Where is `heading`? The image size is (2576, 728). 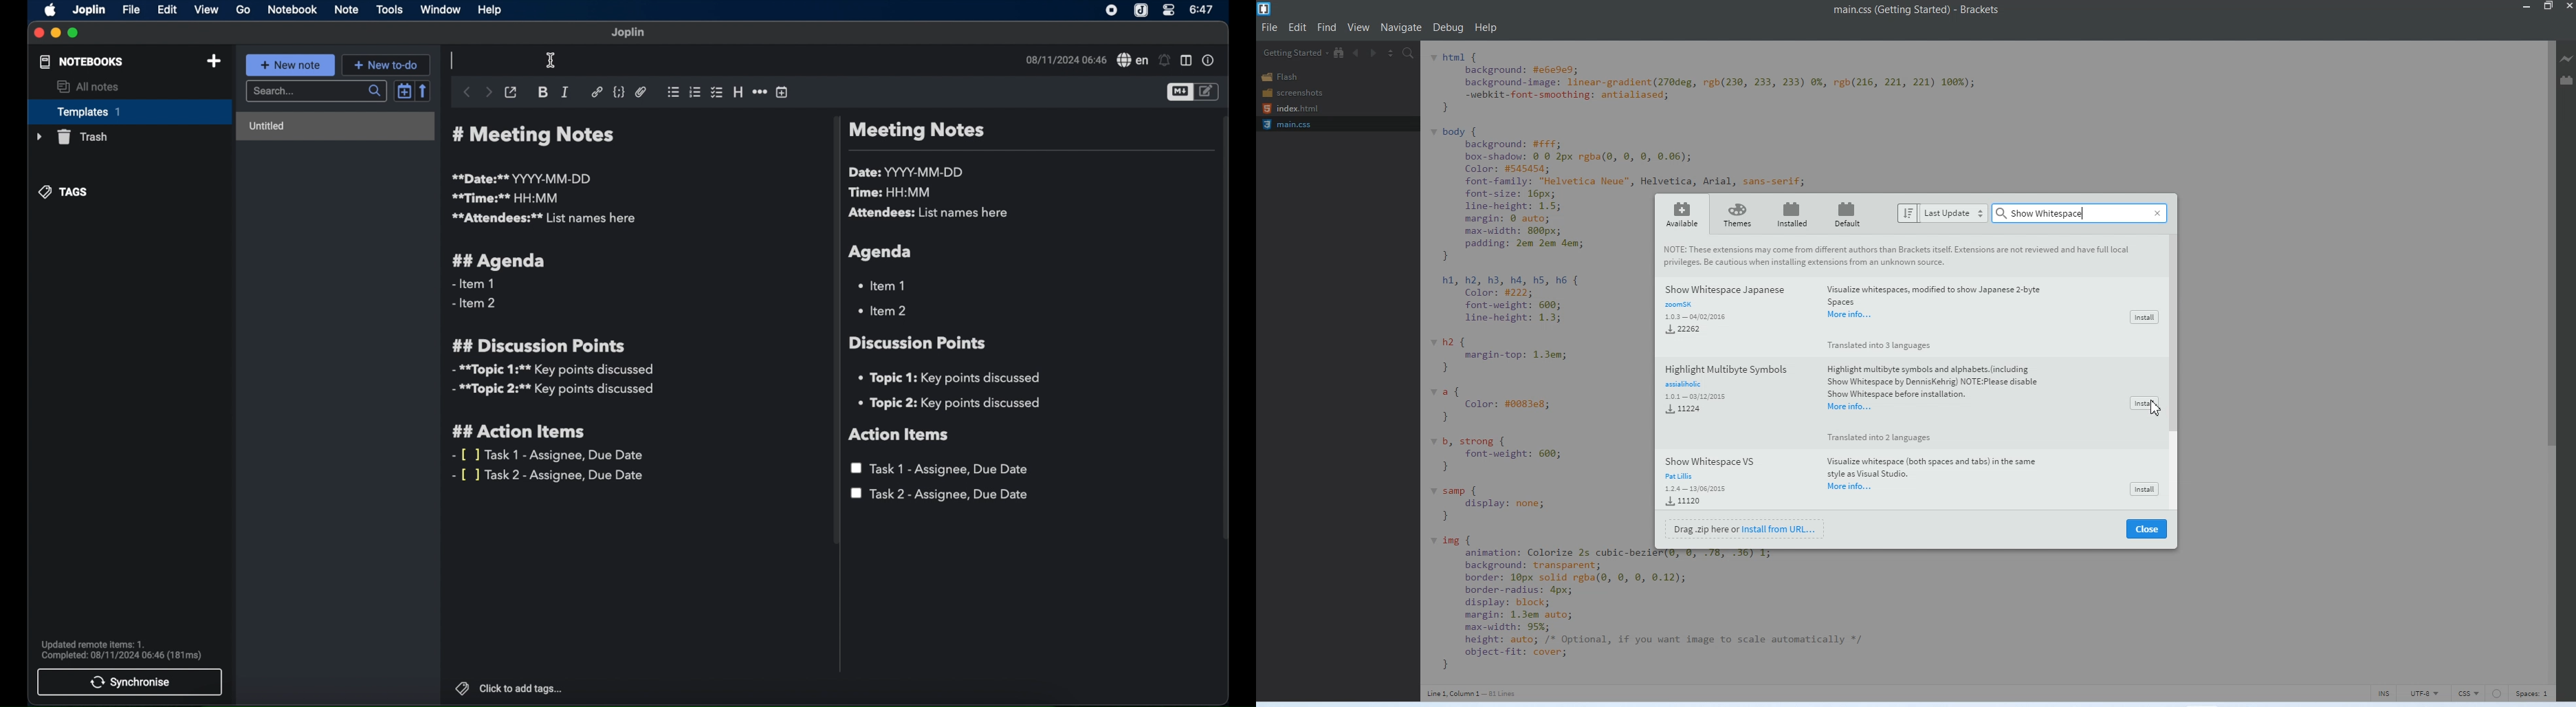
heading is located at coordinates (738, 93).